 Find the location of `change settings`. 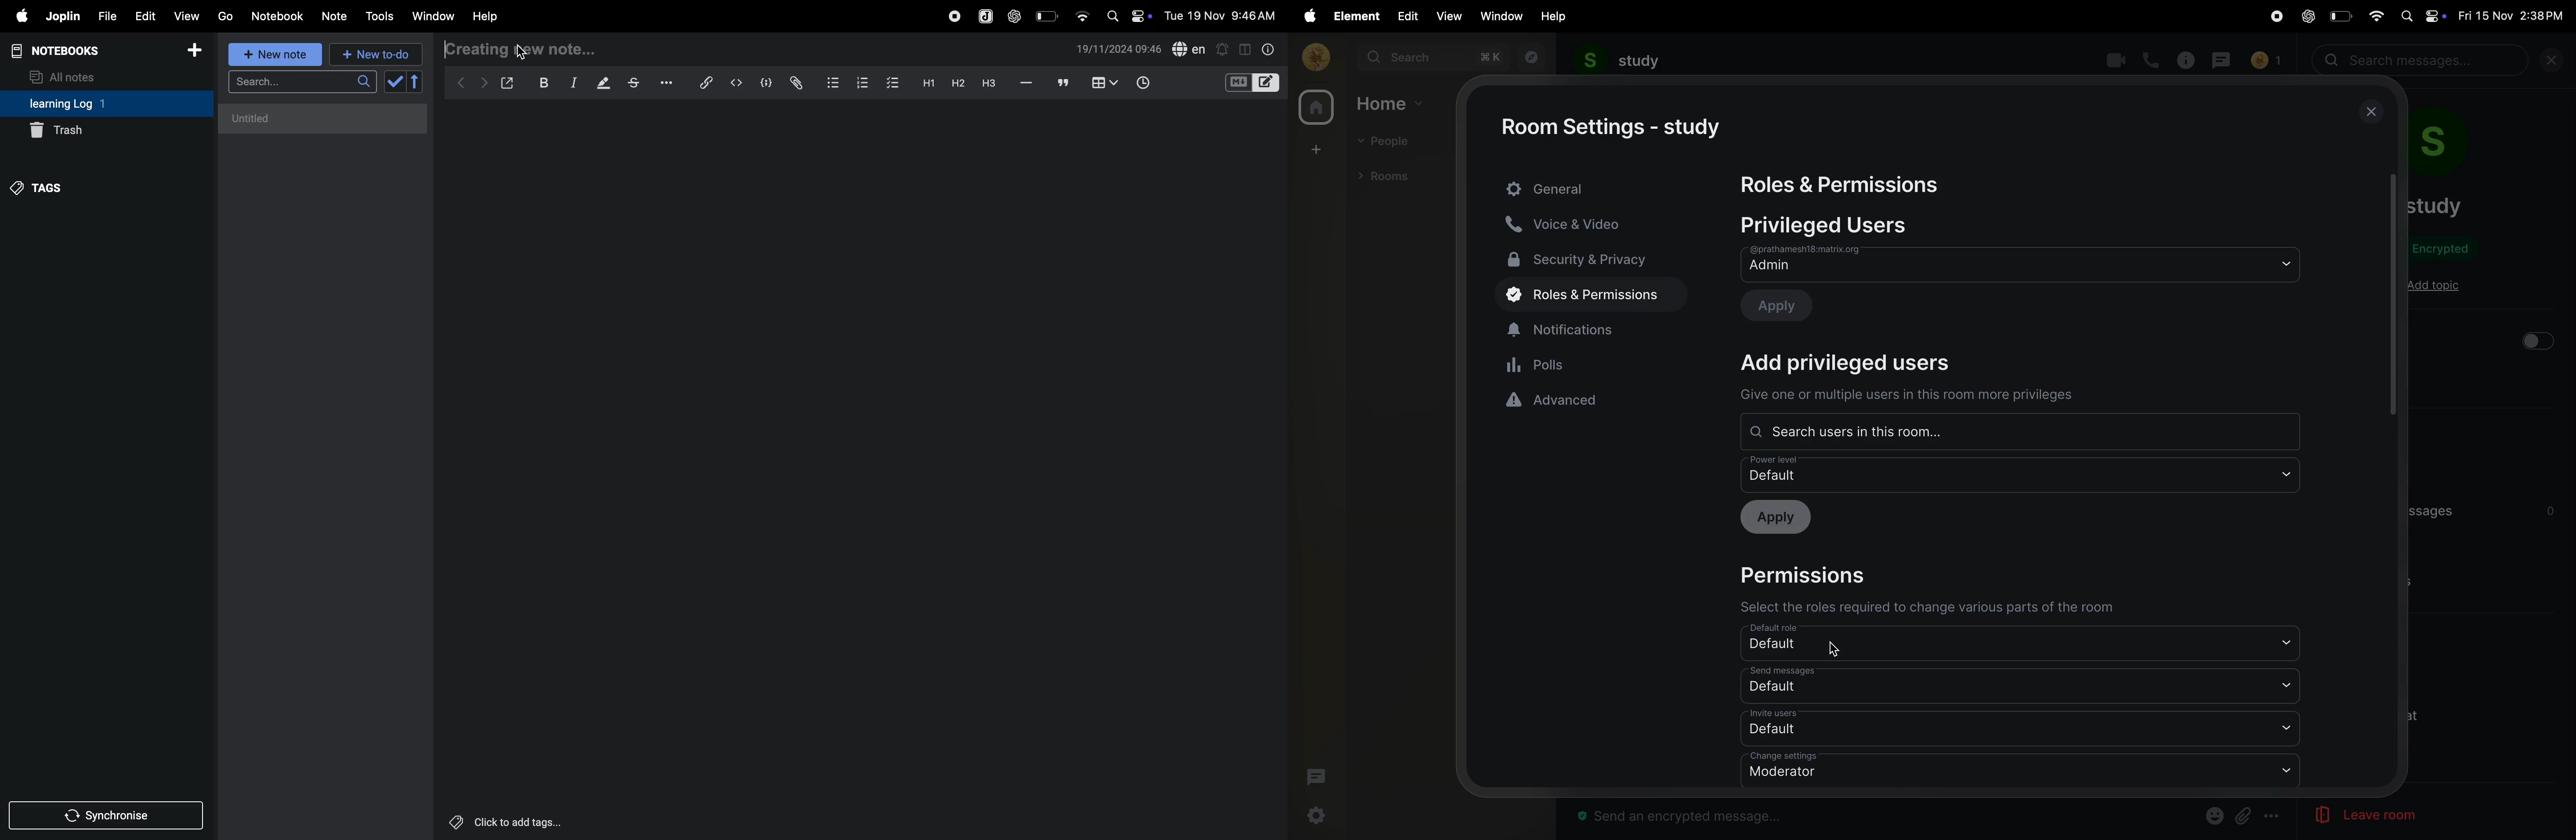

change settings is located at coordinates (2019, 771).